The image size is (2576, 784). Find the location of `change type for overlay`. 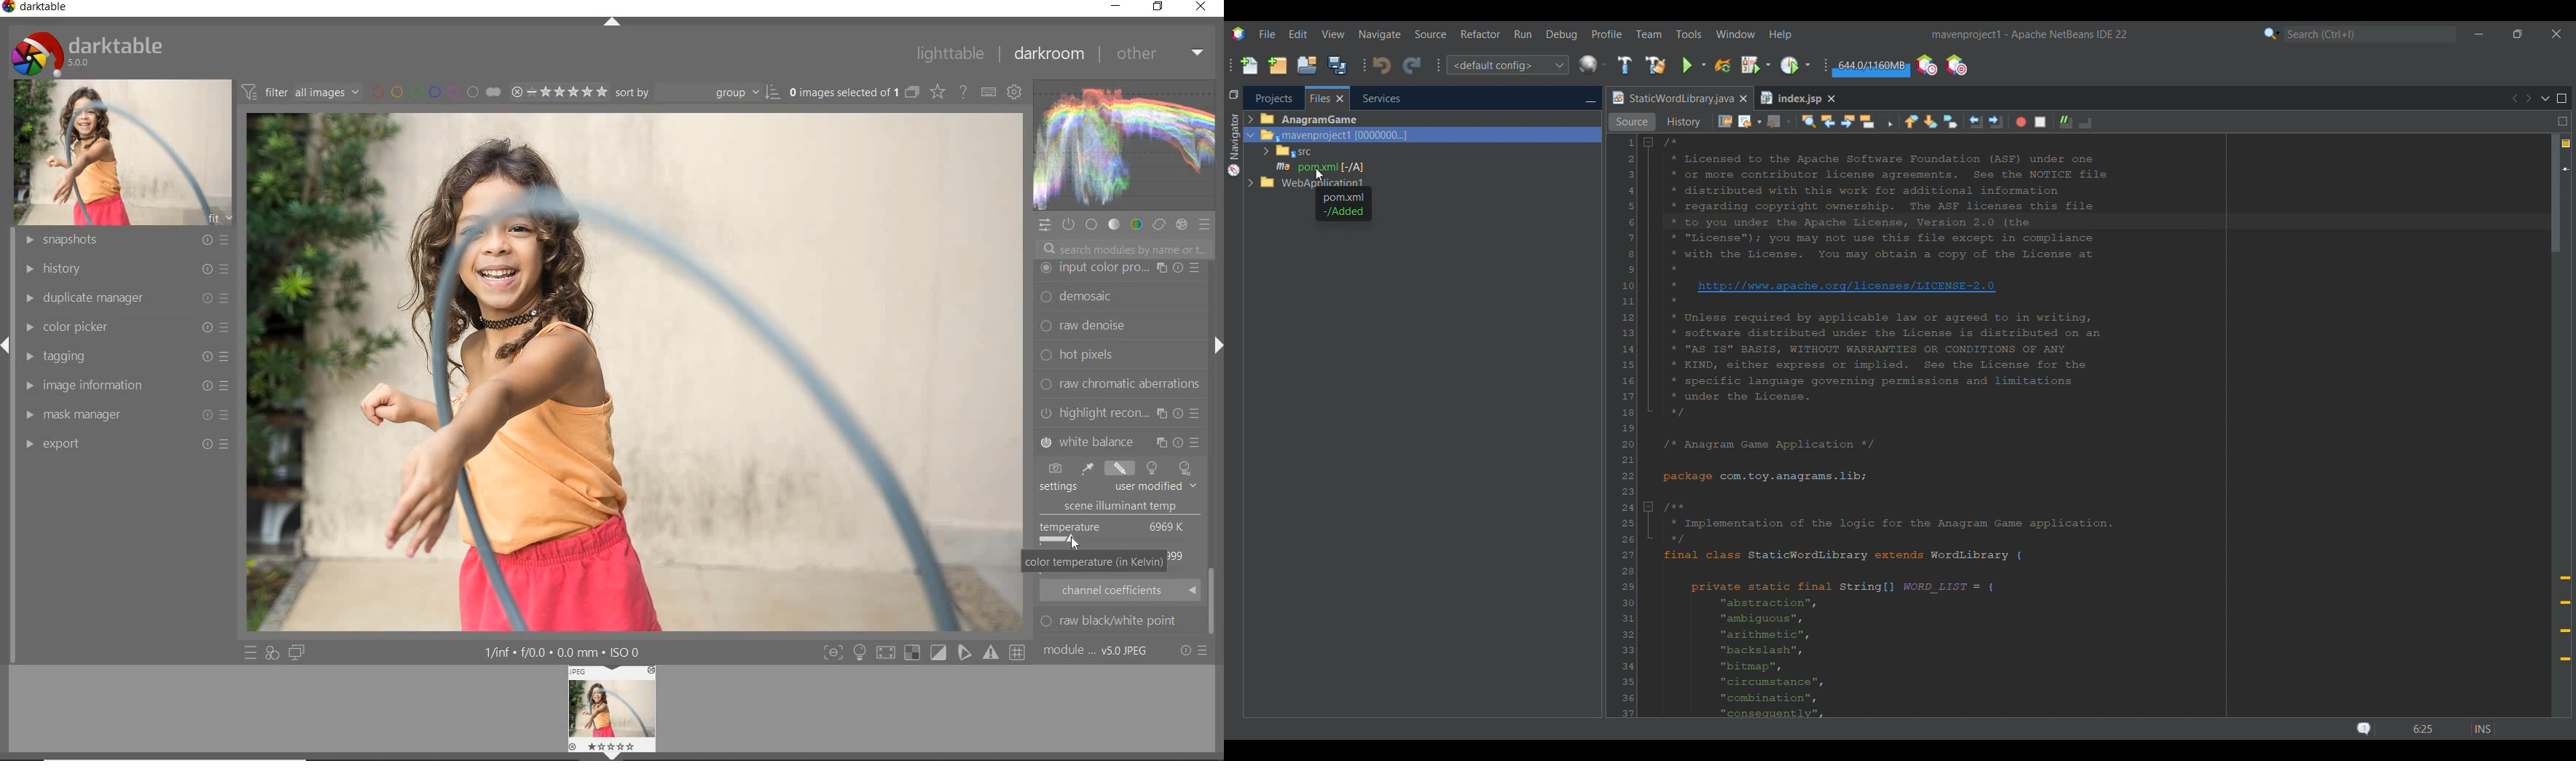

change type for overlay is located at coordinates (938, 92).